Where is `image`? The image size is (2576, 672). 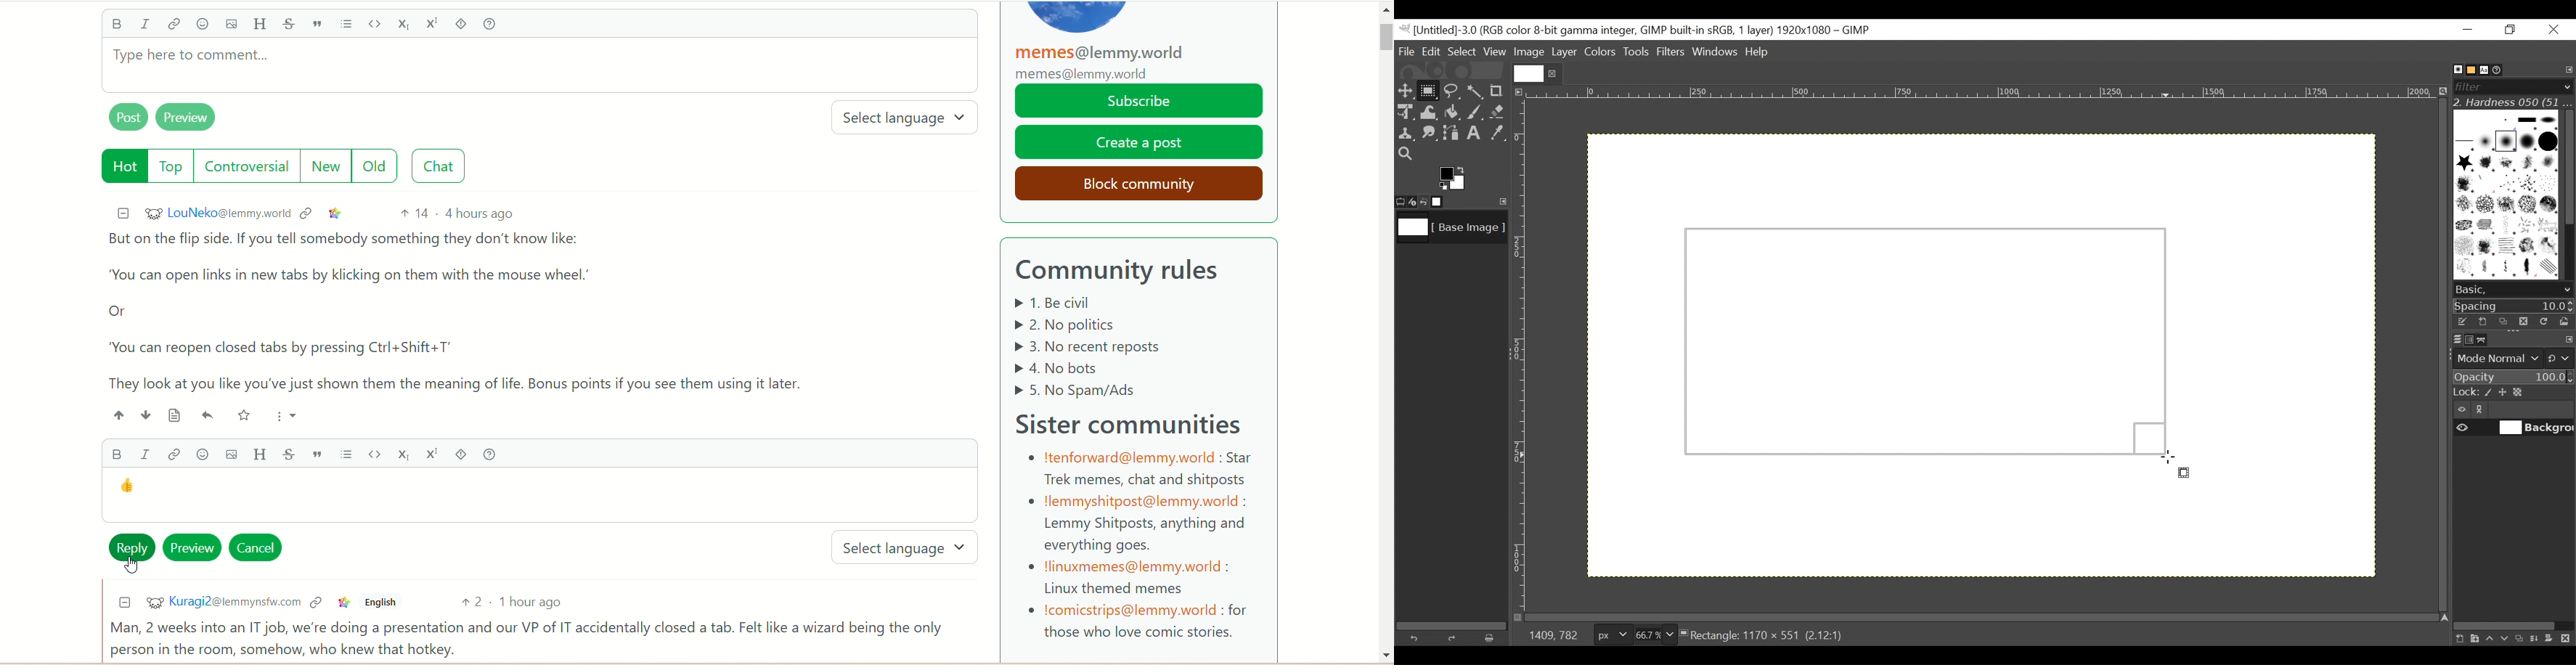
image is located at coordinates (229, 454).